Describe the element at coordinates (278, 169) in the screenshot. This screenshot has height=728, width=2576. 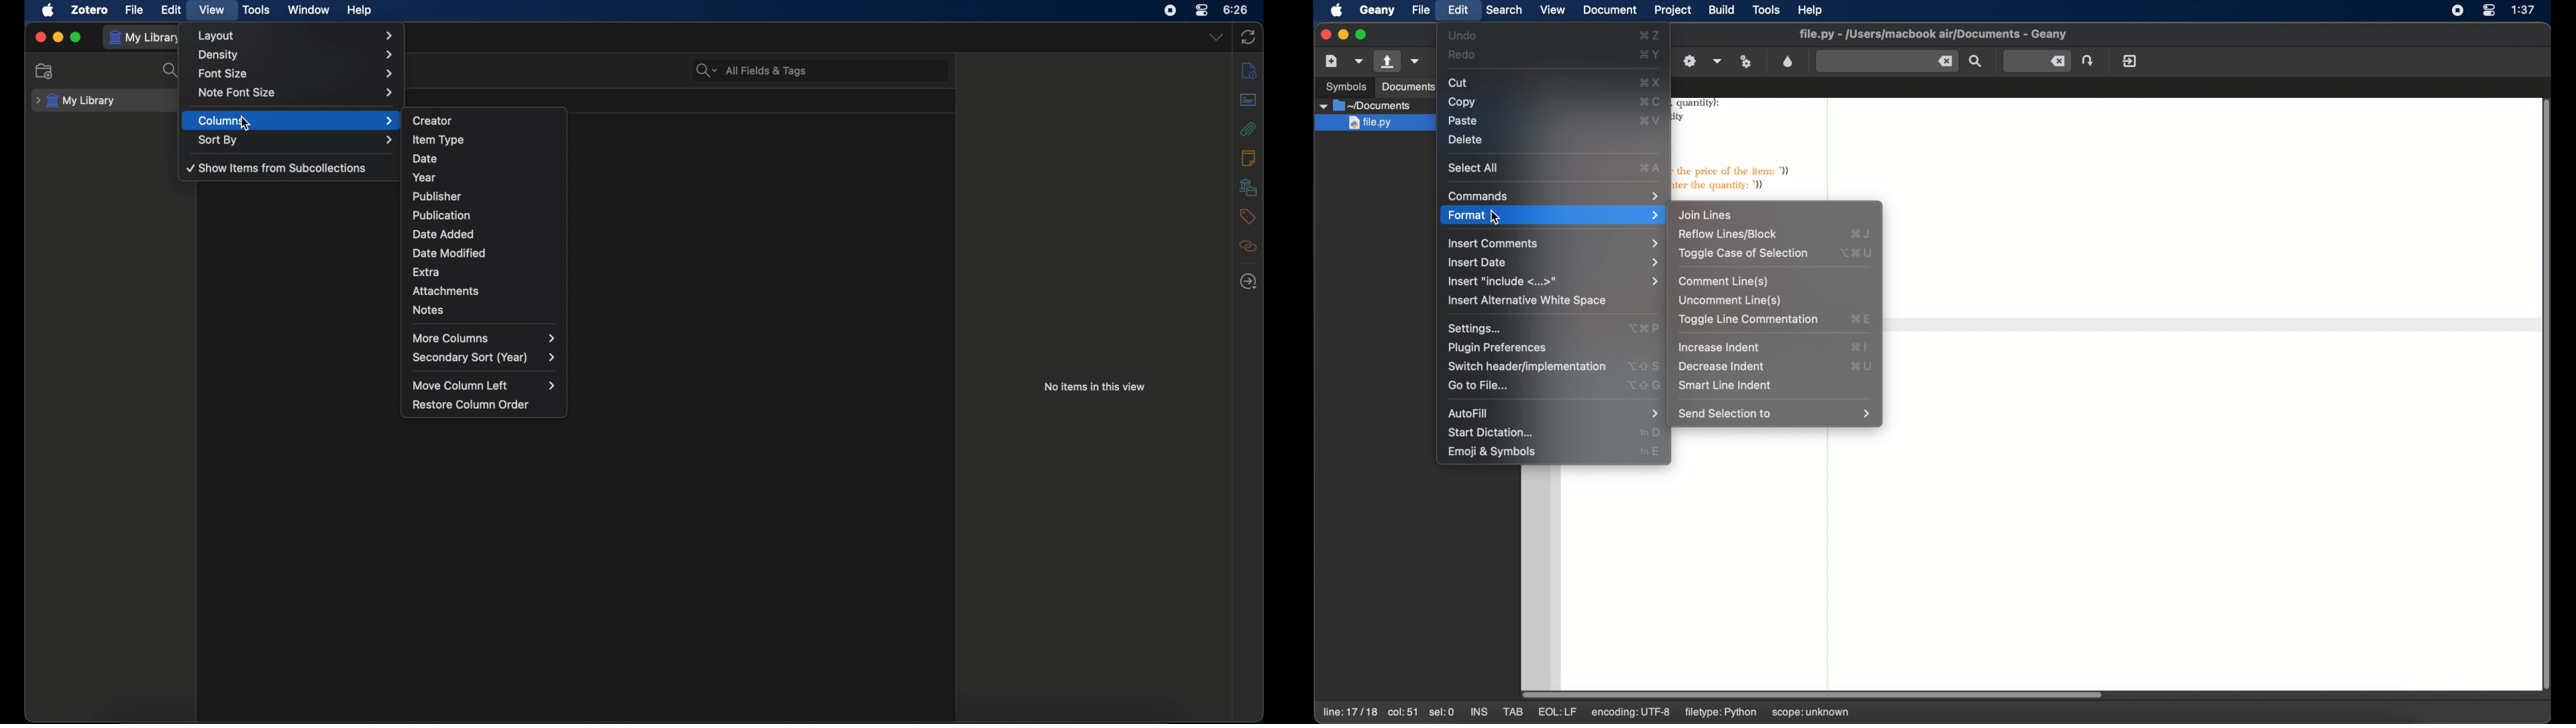
I see `show items from sub collections` at that location.